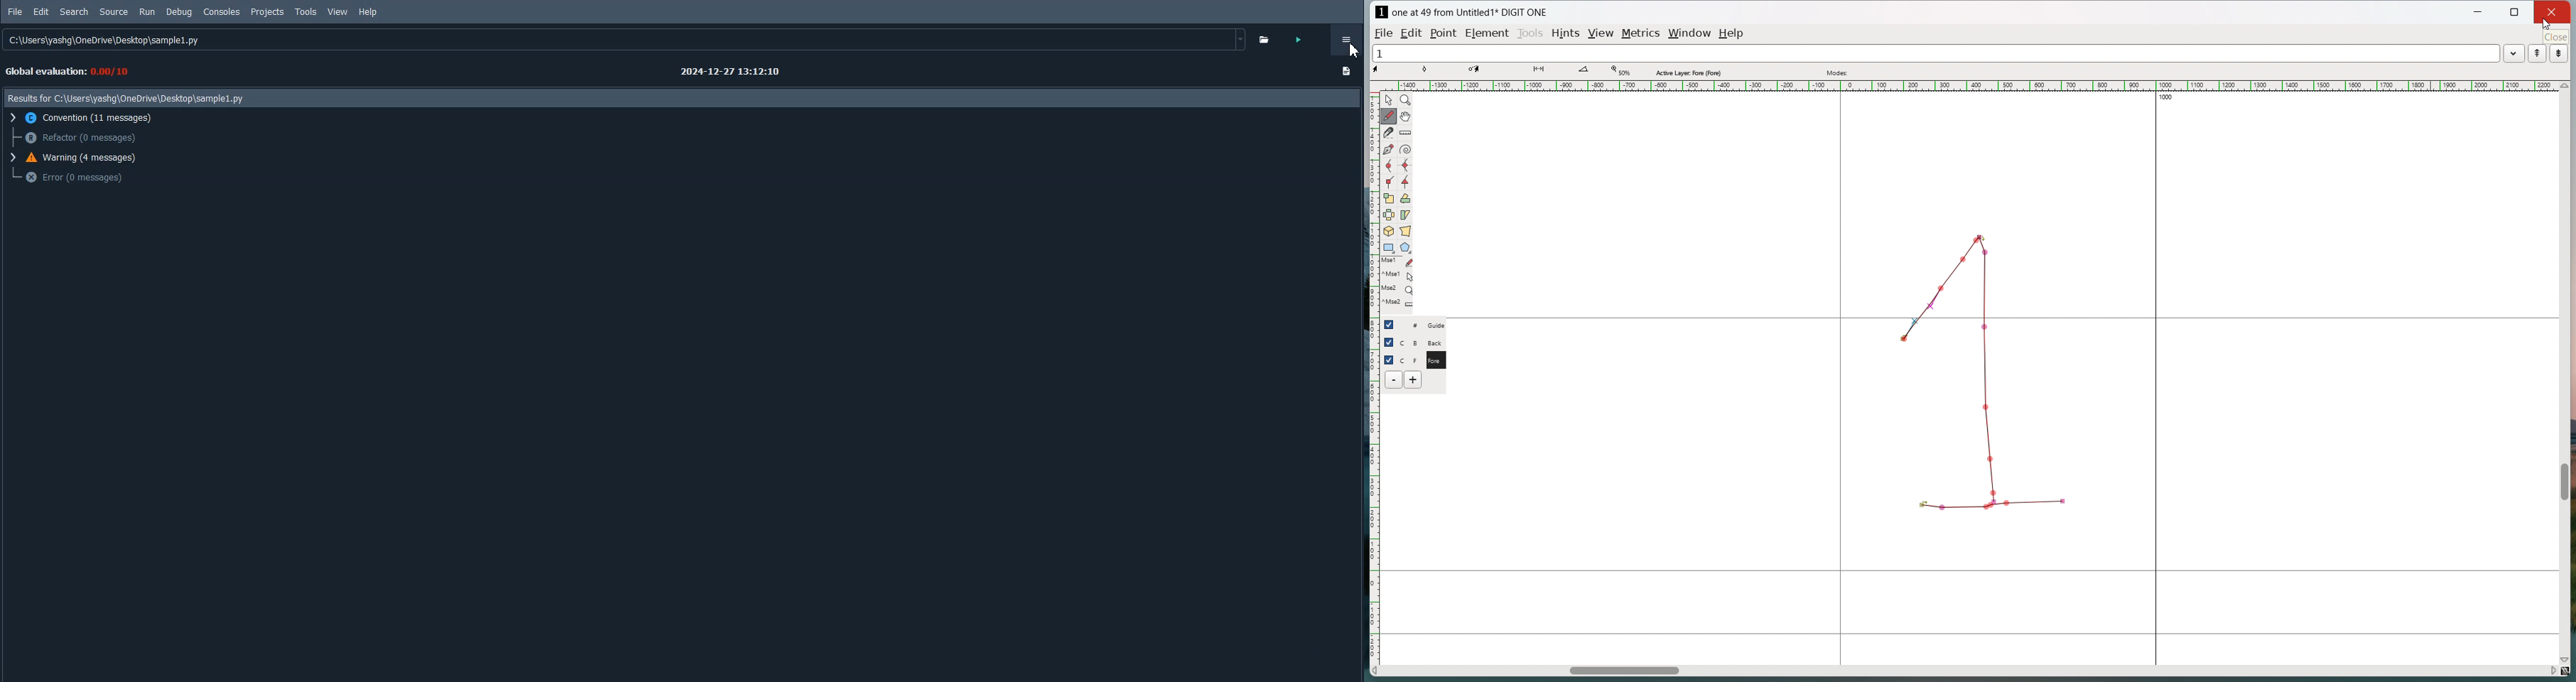  What do you see at coordinates (1591, 71) in the screenshot?
I see `angle between lines` at bounding box center [1591, 71].